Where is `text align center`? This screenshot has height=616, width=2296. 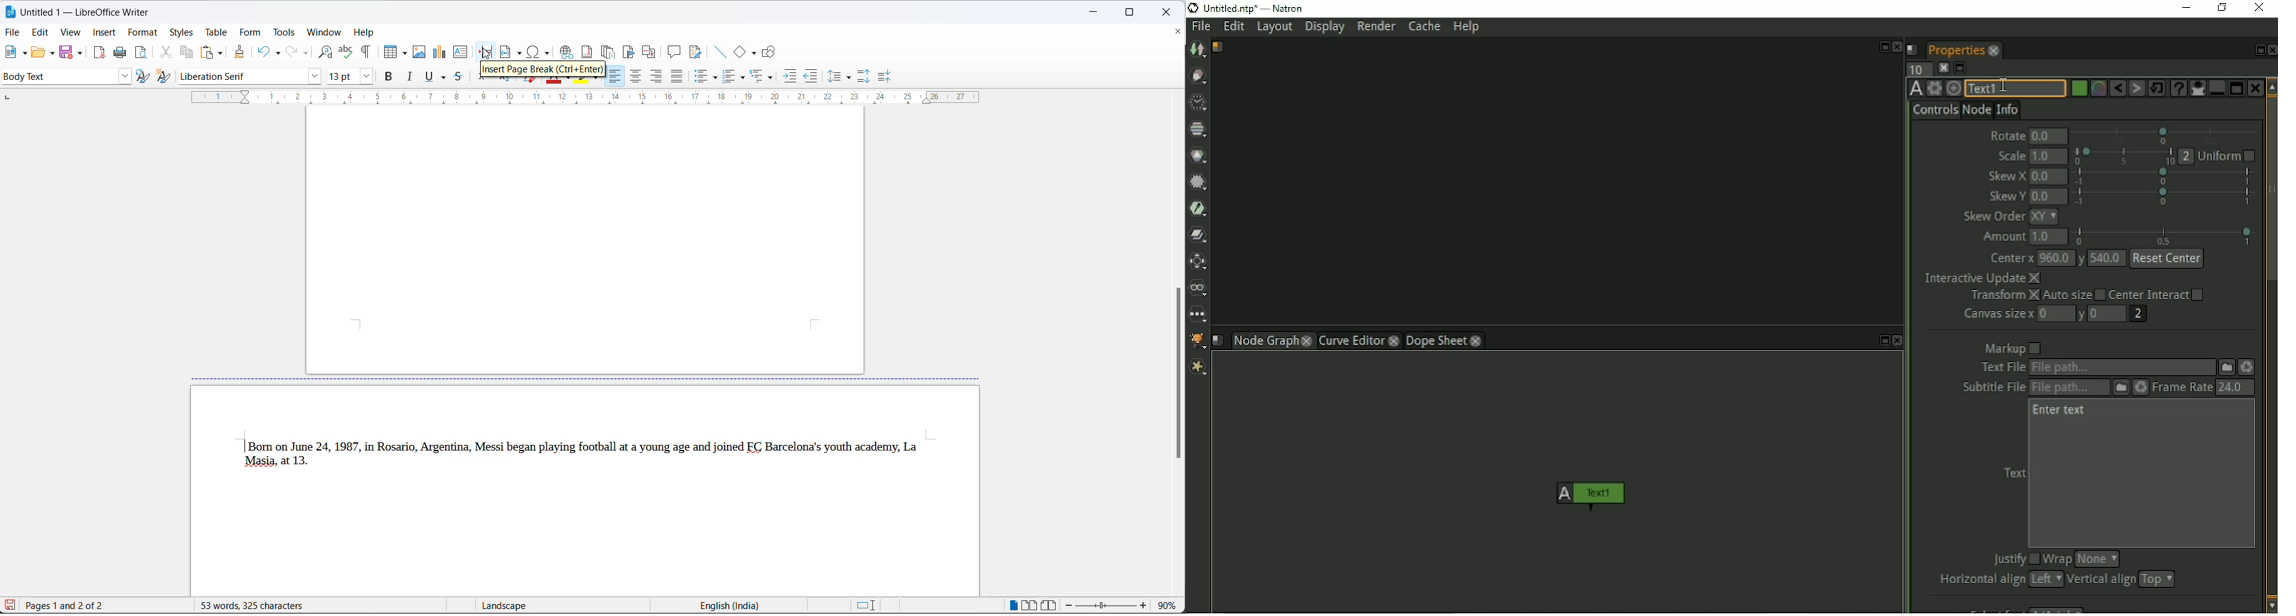
text align center is located at coordinates (636, 77).